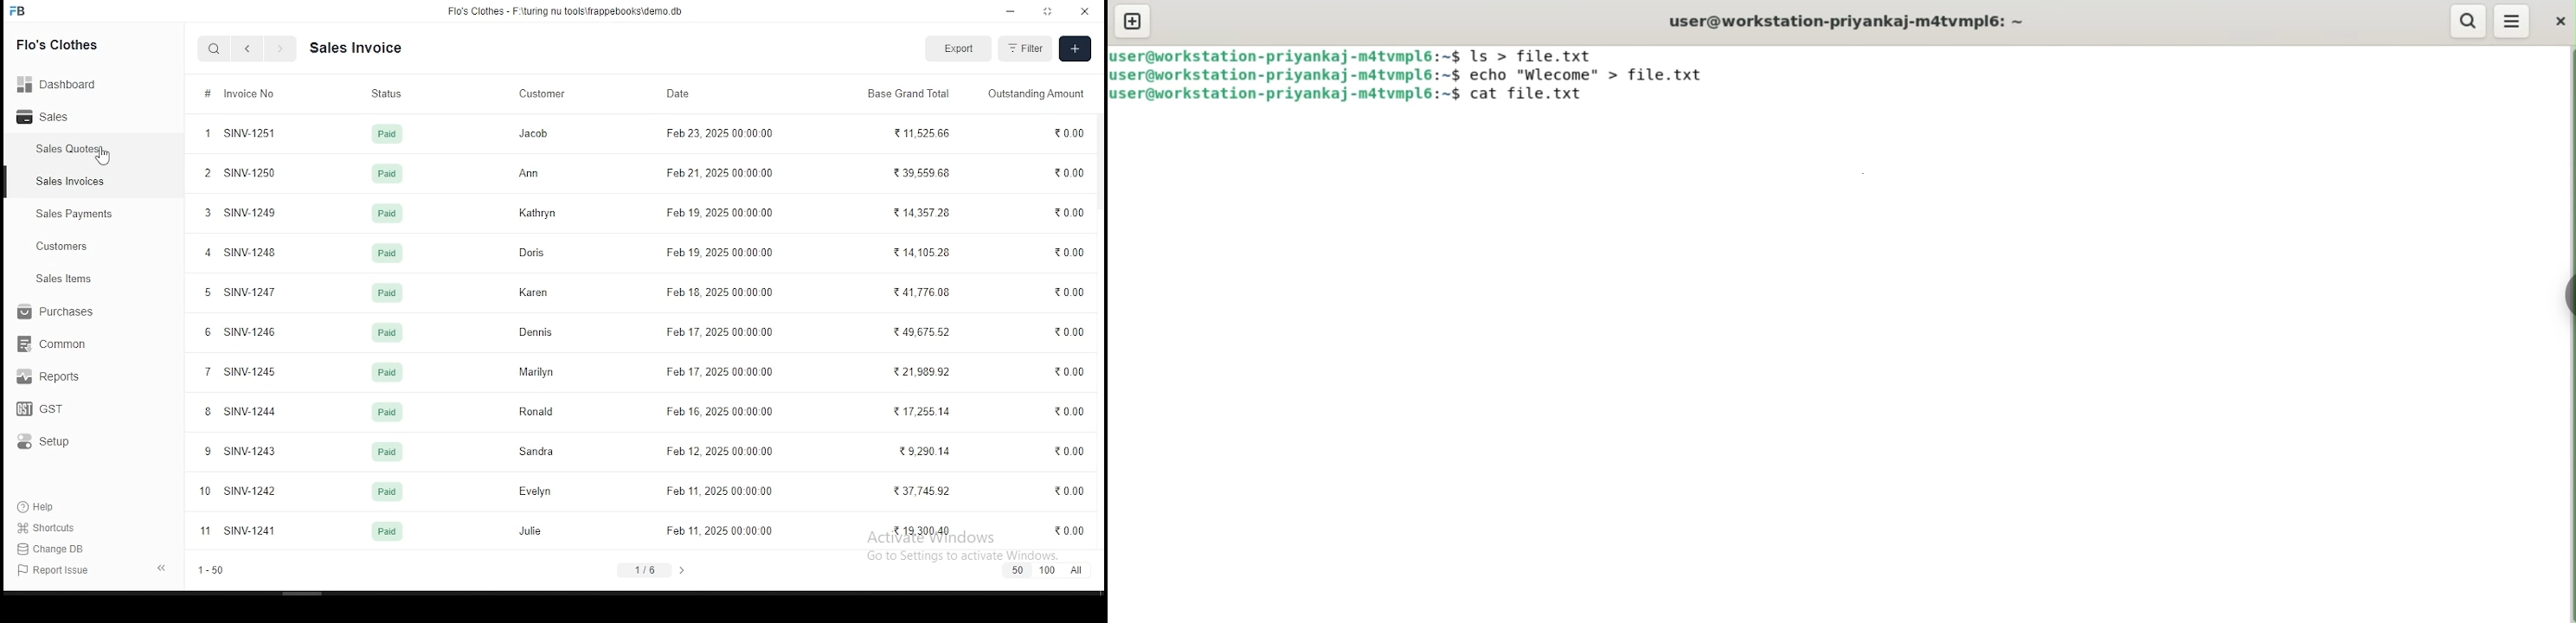 This screenshot has height=644, width=2576. What do you see at coordinates (929, 211) in the screenshot?
I see `1435728` at bounding box center [929, 211].